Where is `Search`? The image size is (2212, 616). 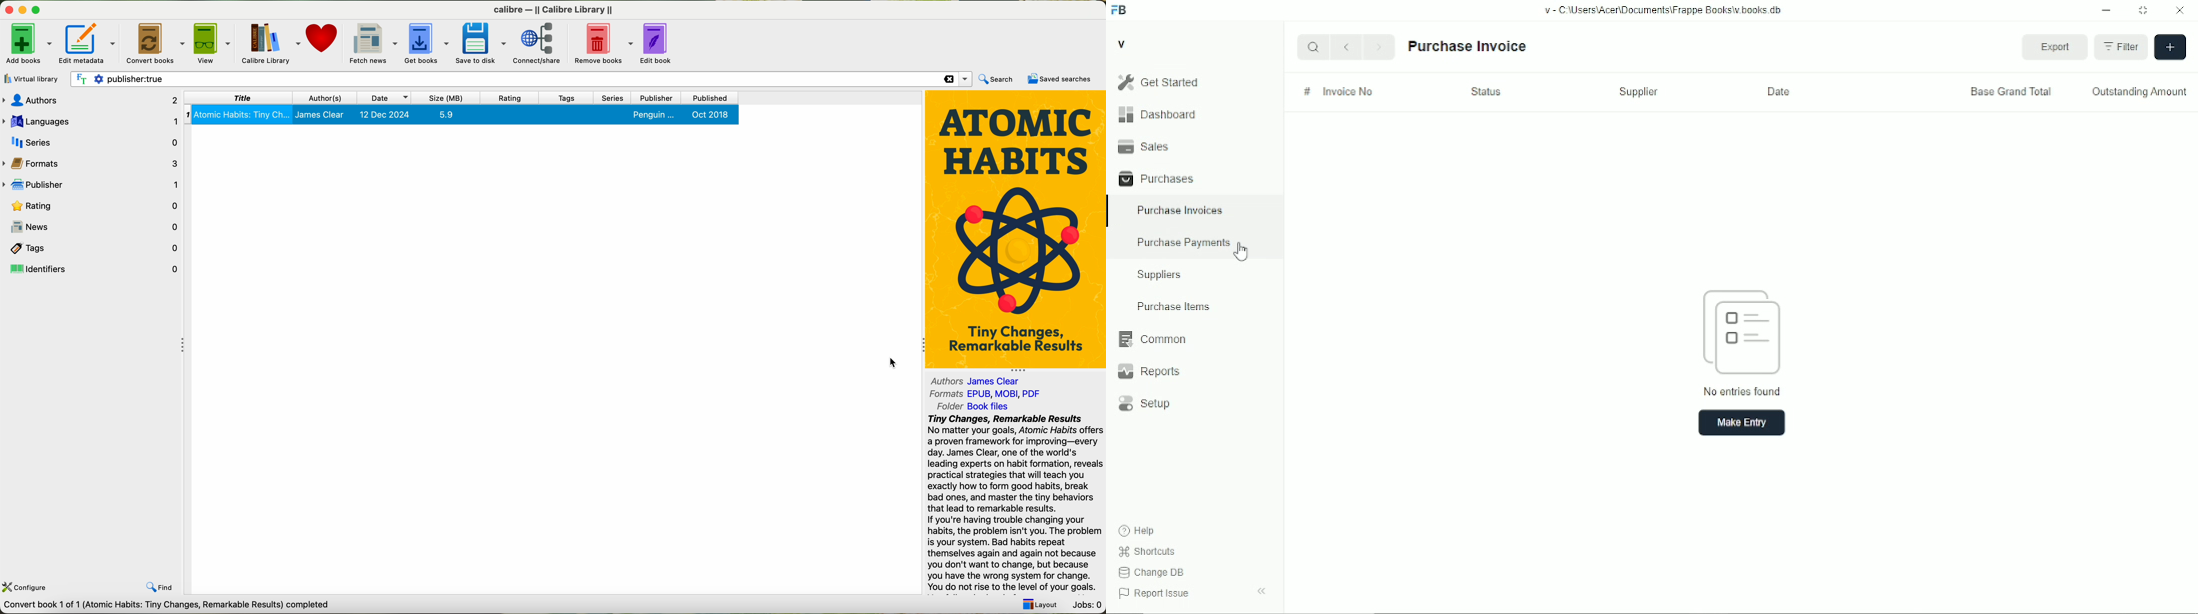
Search is located at coordinates (1313, 47).